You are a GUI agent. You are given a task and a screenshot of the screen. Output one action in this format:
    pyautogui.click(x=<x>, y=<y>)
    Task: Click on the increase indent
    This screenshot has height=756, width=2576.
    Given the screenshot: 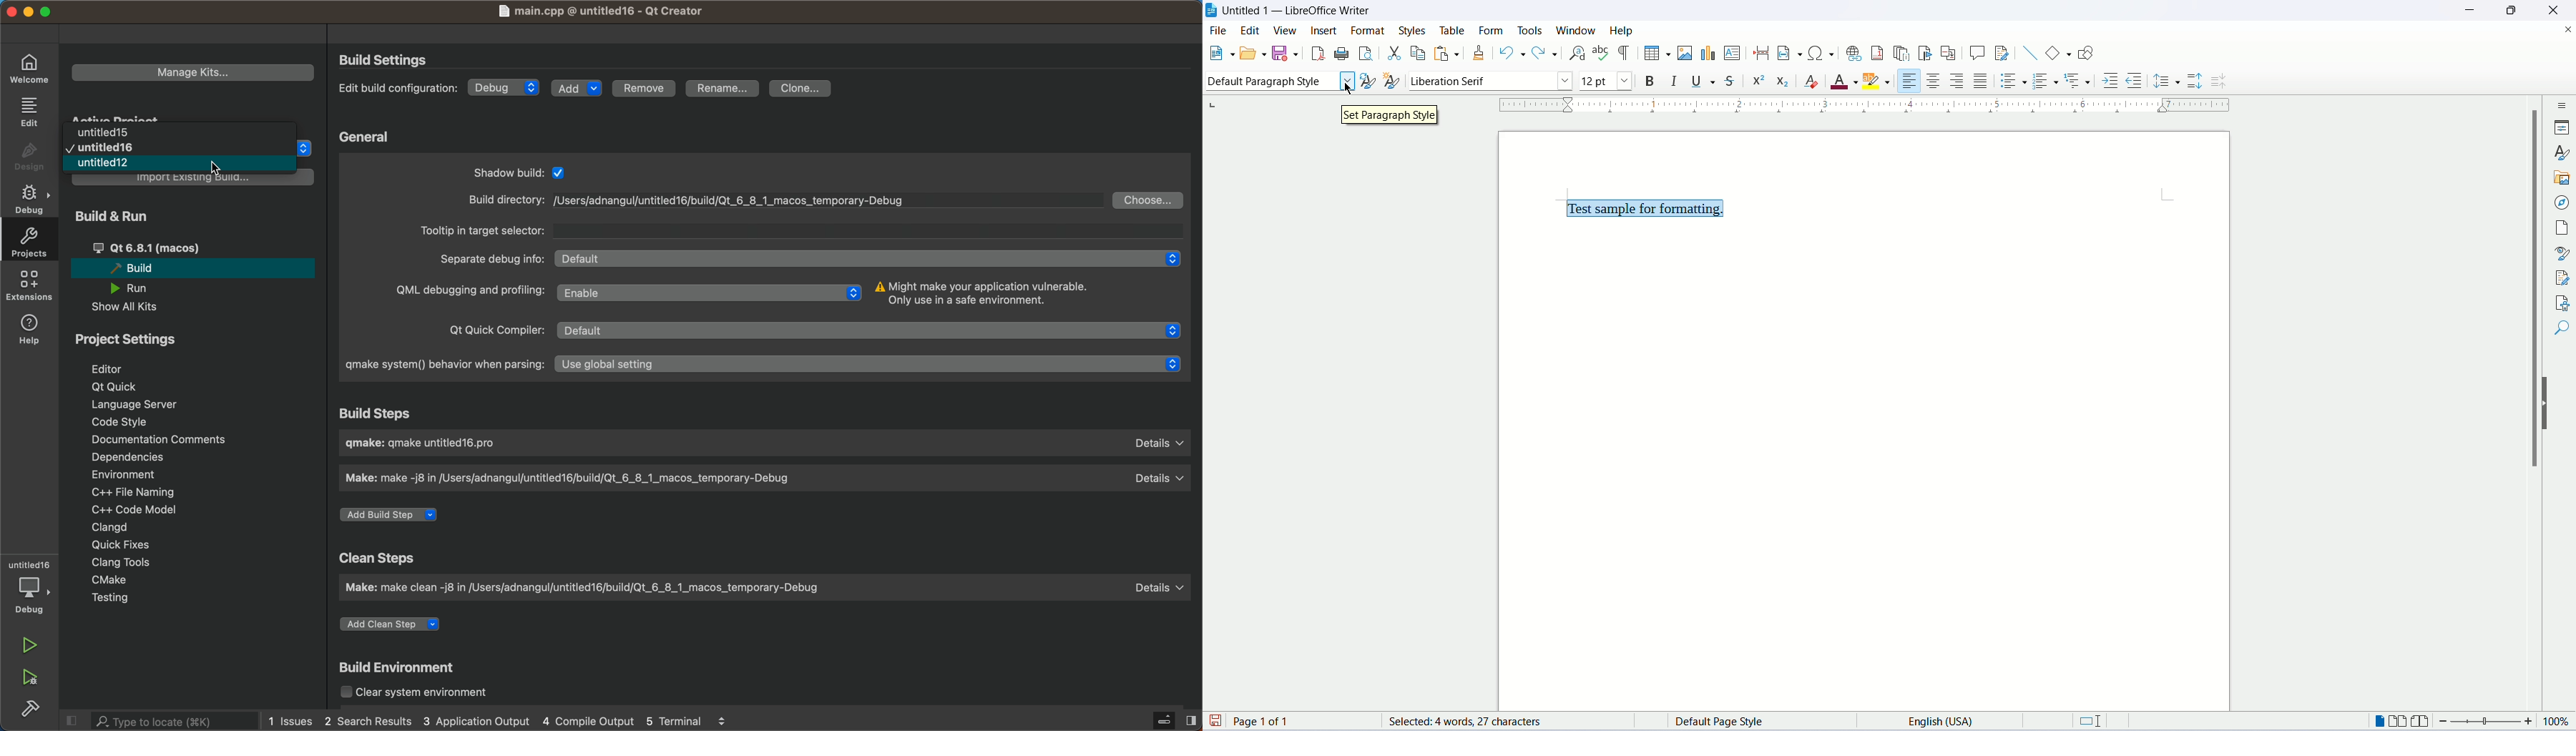 What is the action you would take?
    pyautogui.click(x=2110, y=82)
    